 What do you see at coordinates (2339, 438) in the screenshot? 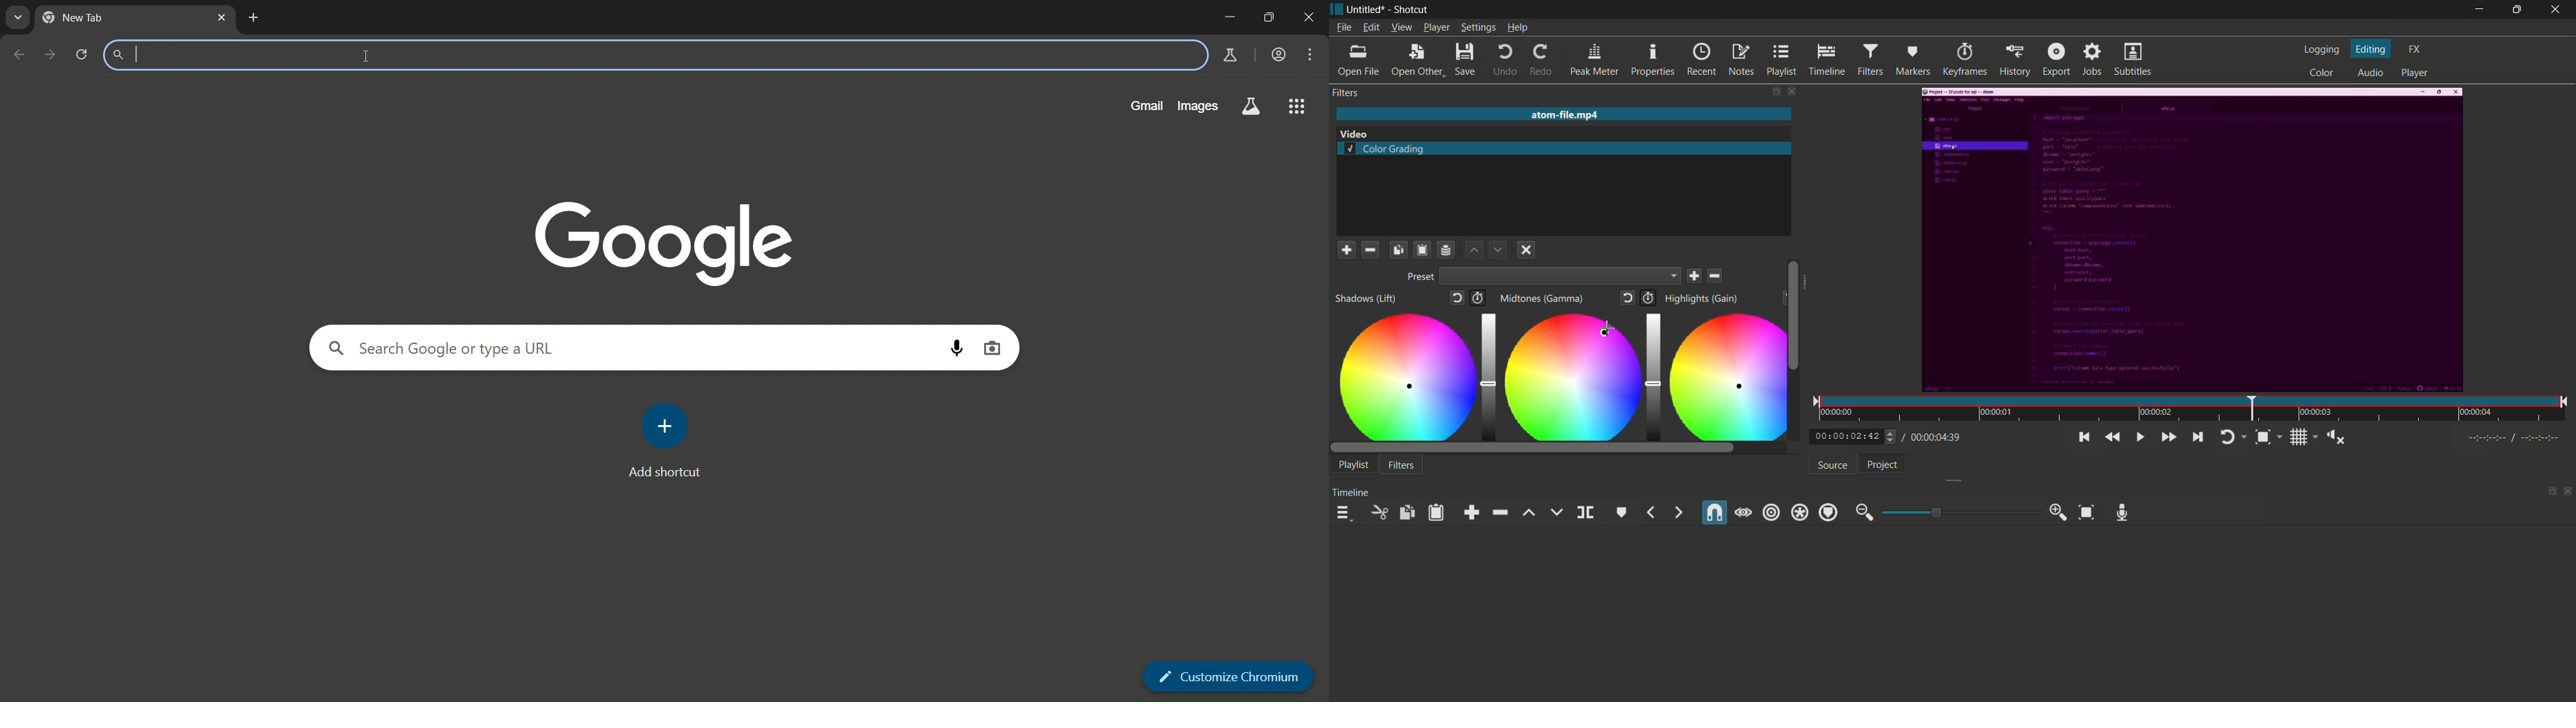
I see `show volume control` at bounding box center [2339, 438].